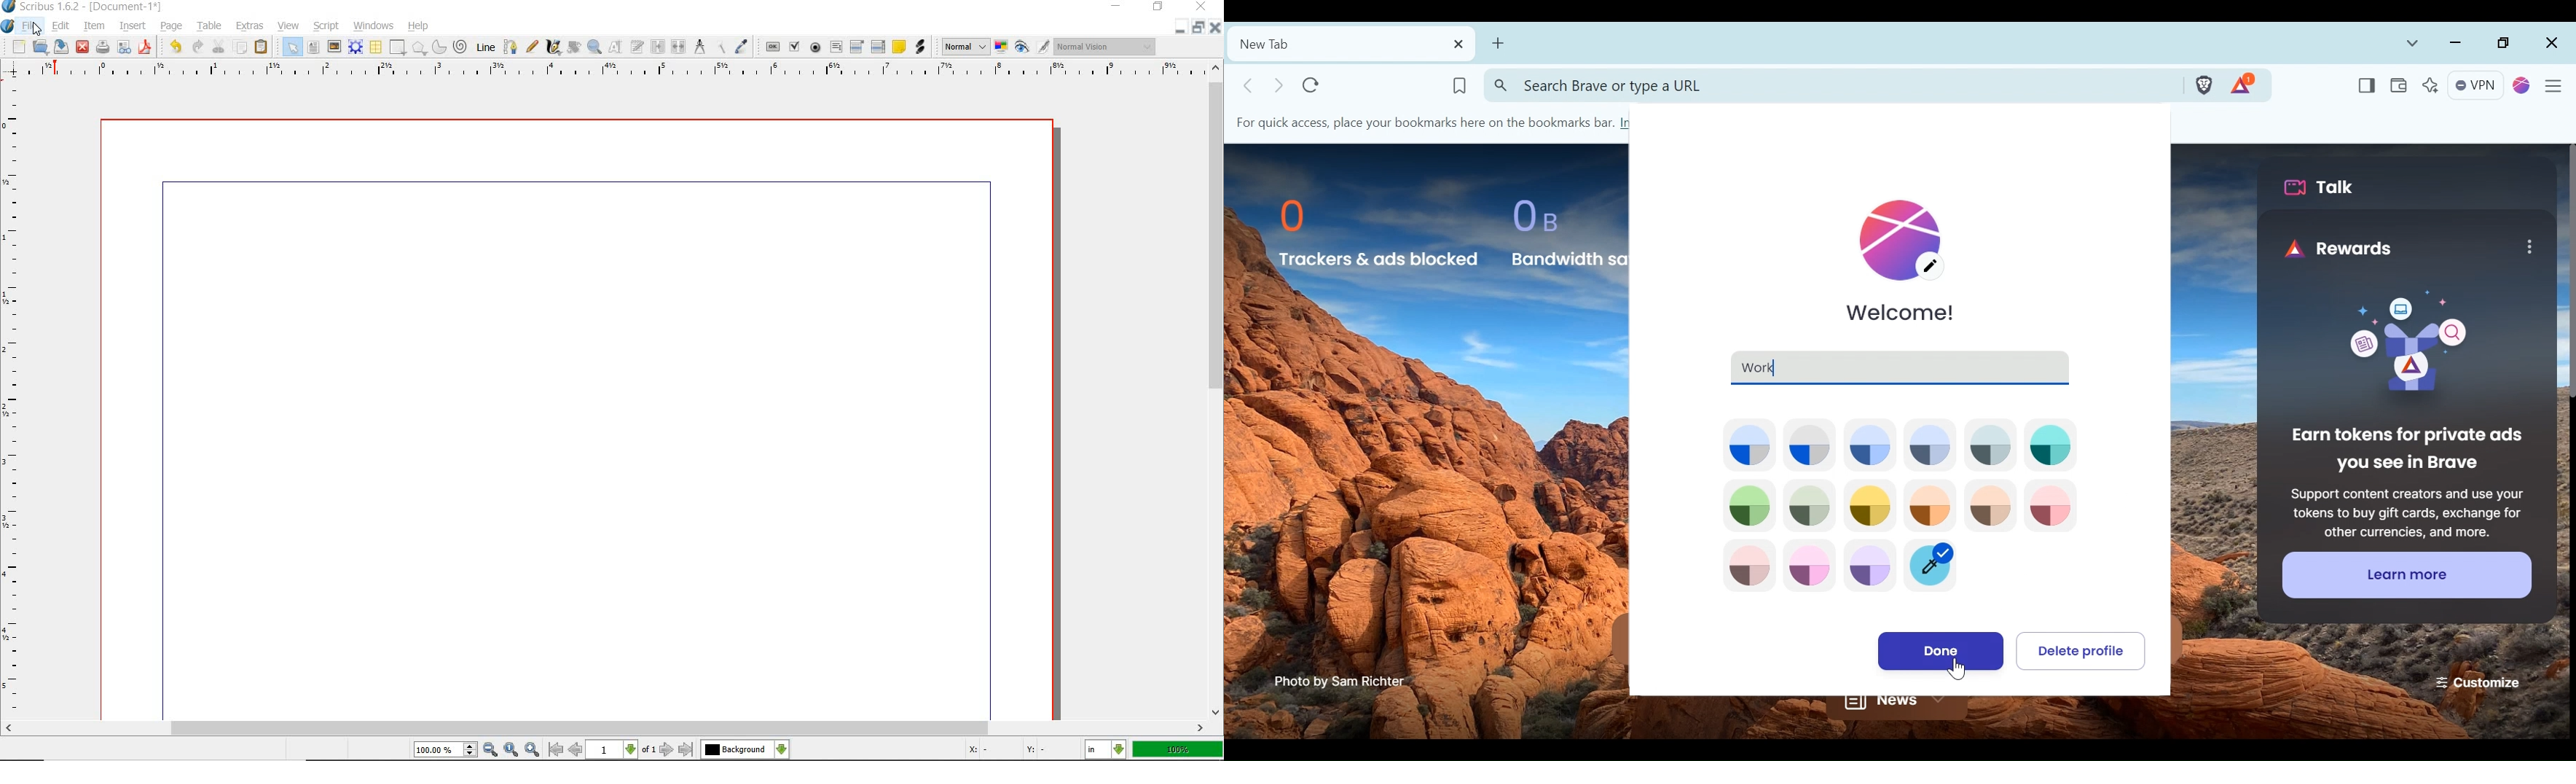 The image size is (2576, 784). I want to click on minimize, so click(1118, 7).